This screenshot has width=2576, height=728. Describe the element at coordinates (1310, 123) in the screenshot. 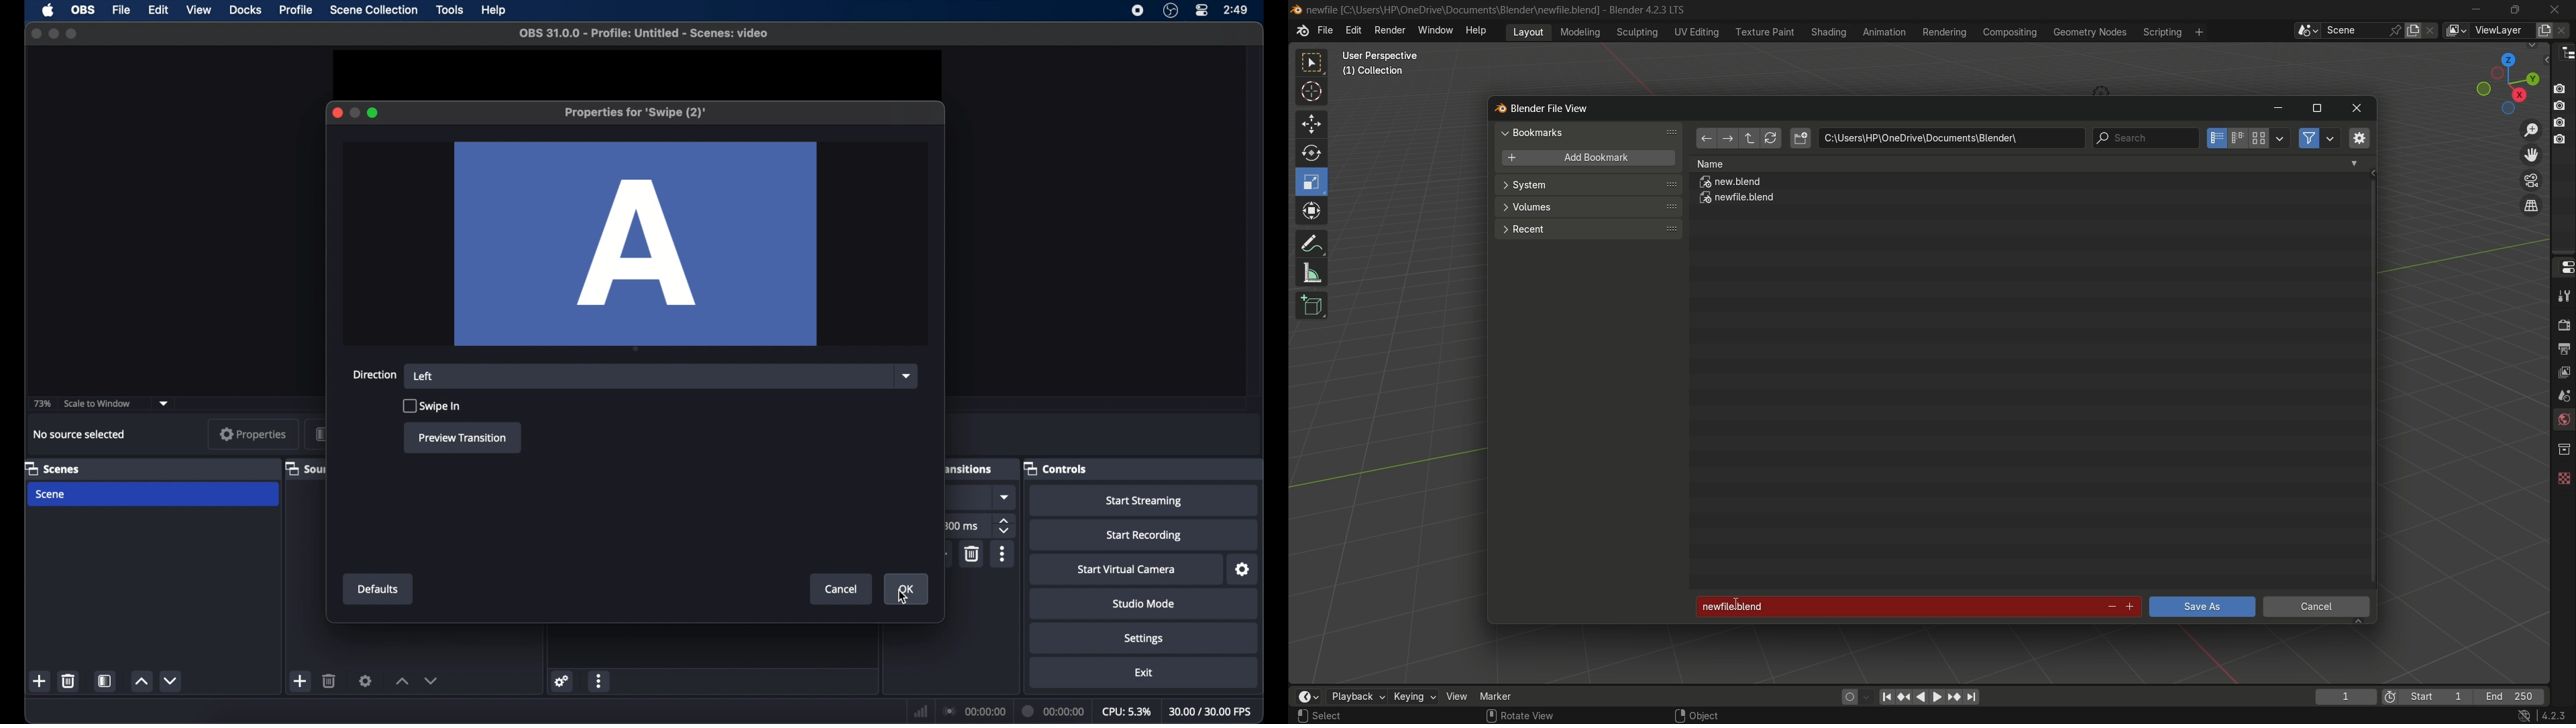

I see `move` at that location.